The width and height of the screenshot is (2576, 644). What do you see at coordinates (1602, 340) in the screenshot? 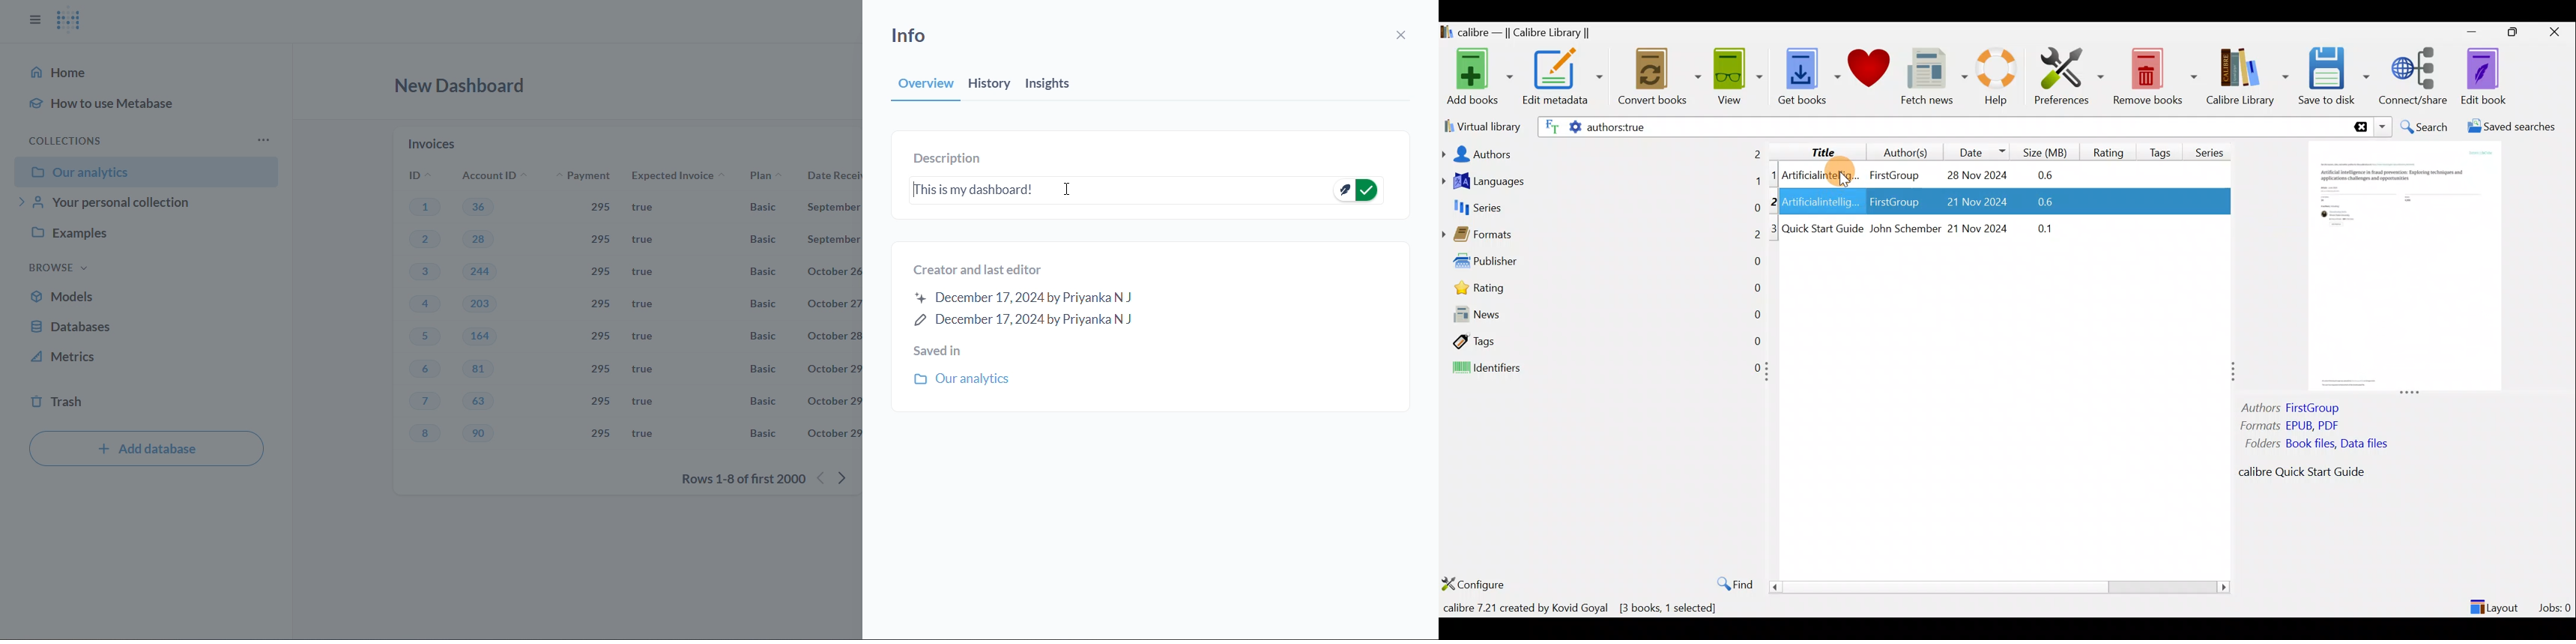
I see `Tags` at bounding box center [1602, 340].